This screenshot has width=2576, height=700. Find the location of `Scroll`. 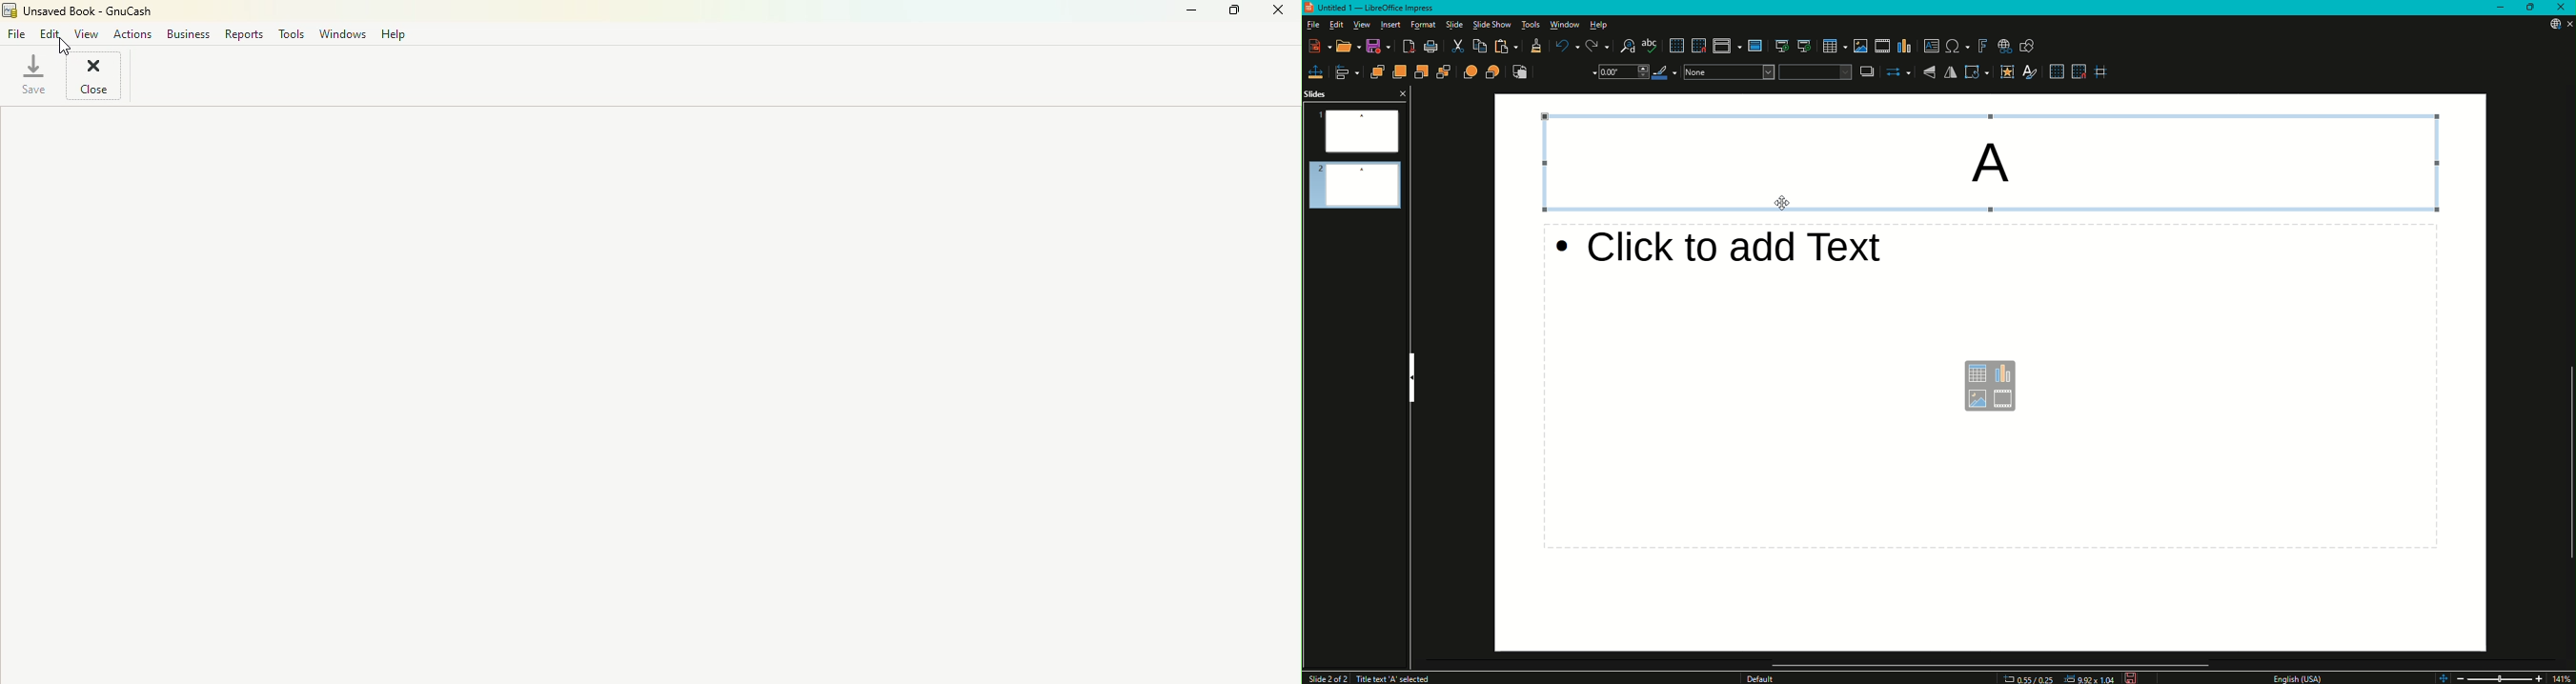

Scroll is located at coordinates (1988, 662).